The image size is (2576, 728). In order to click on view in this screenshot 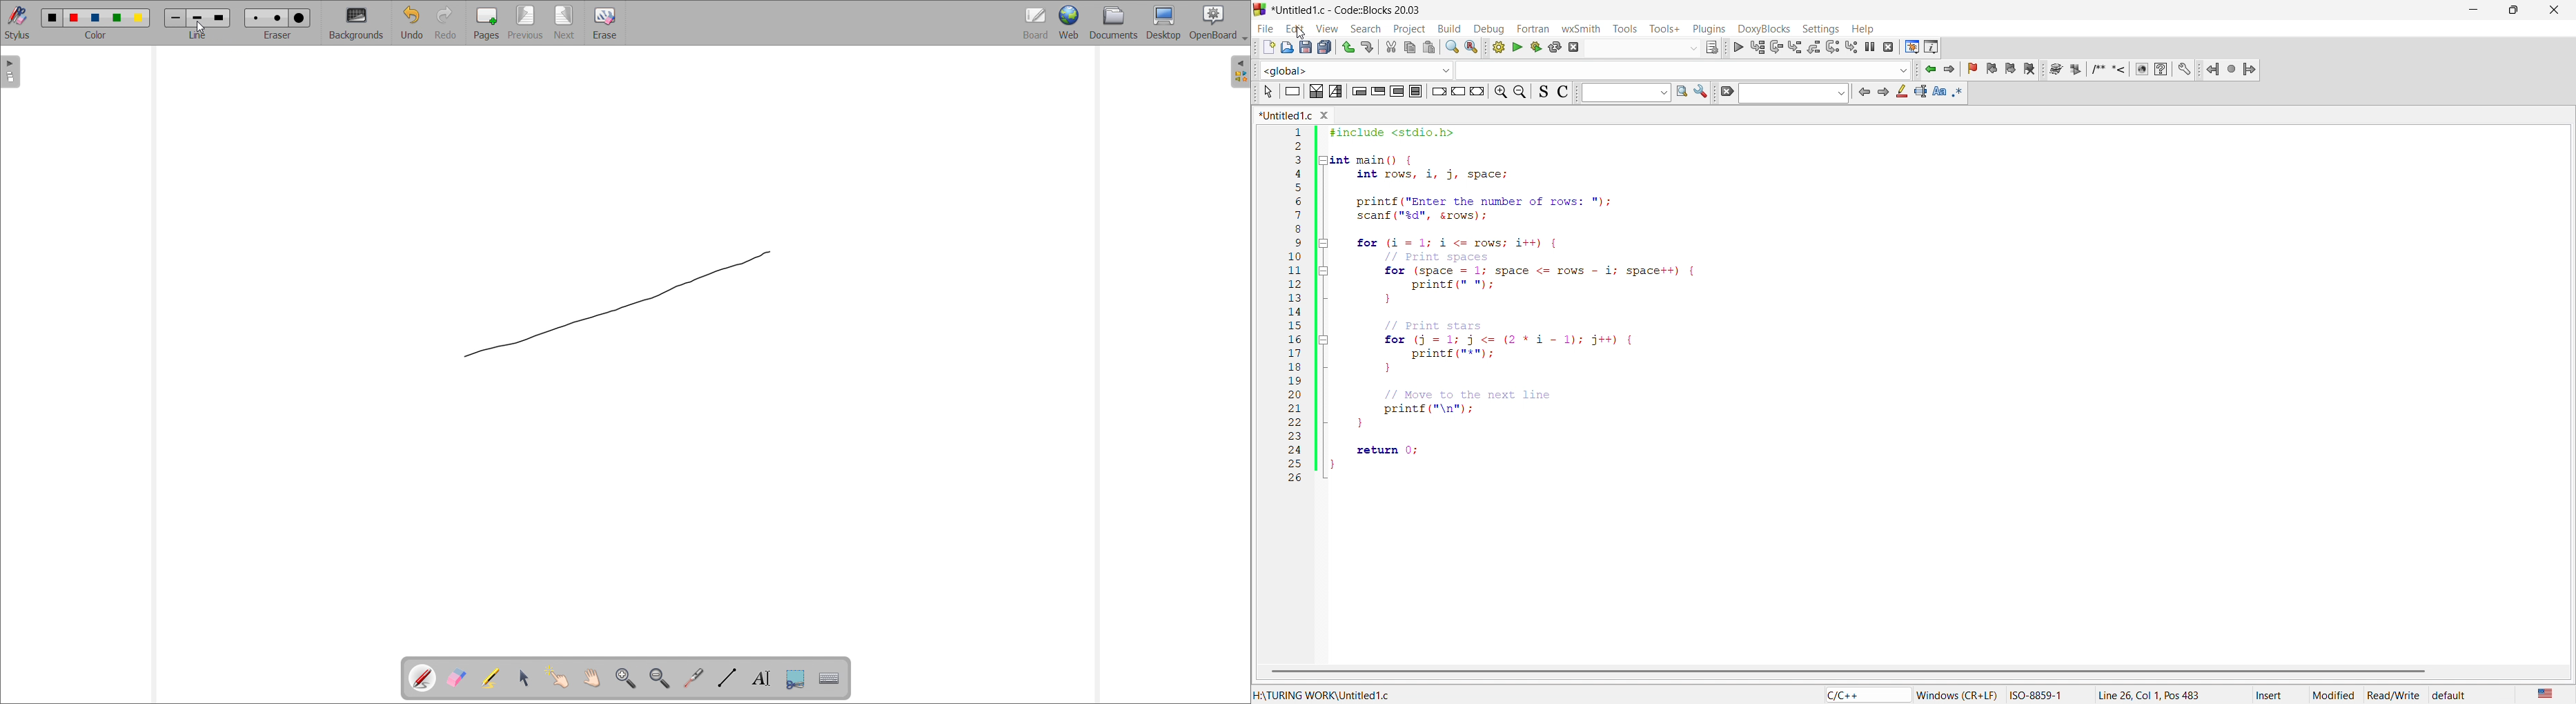, I will do `click(1329, 25)`.